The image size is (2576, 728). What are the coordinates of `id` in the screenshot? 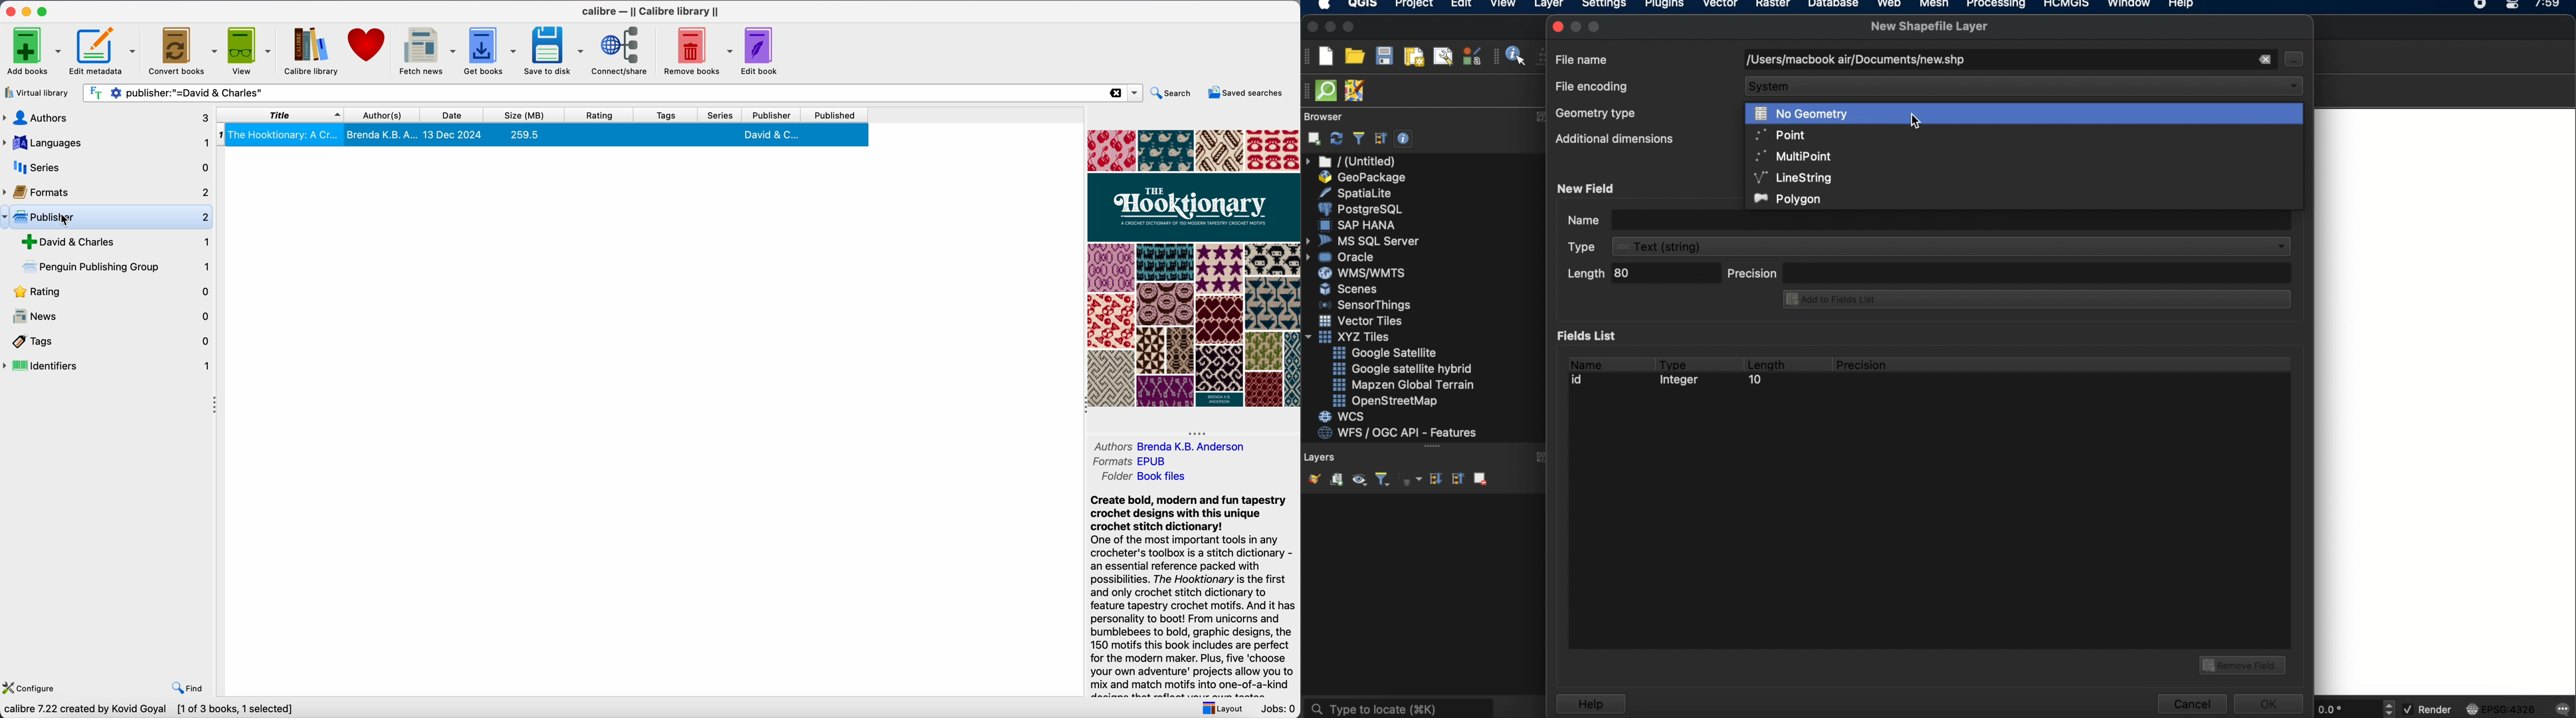 It's located at (1581, 380).